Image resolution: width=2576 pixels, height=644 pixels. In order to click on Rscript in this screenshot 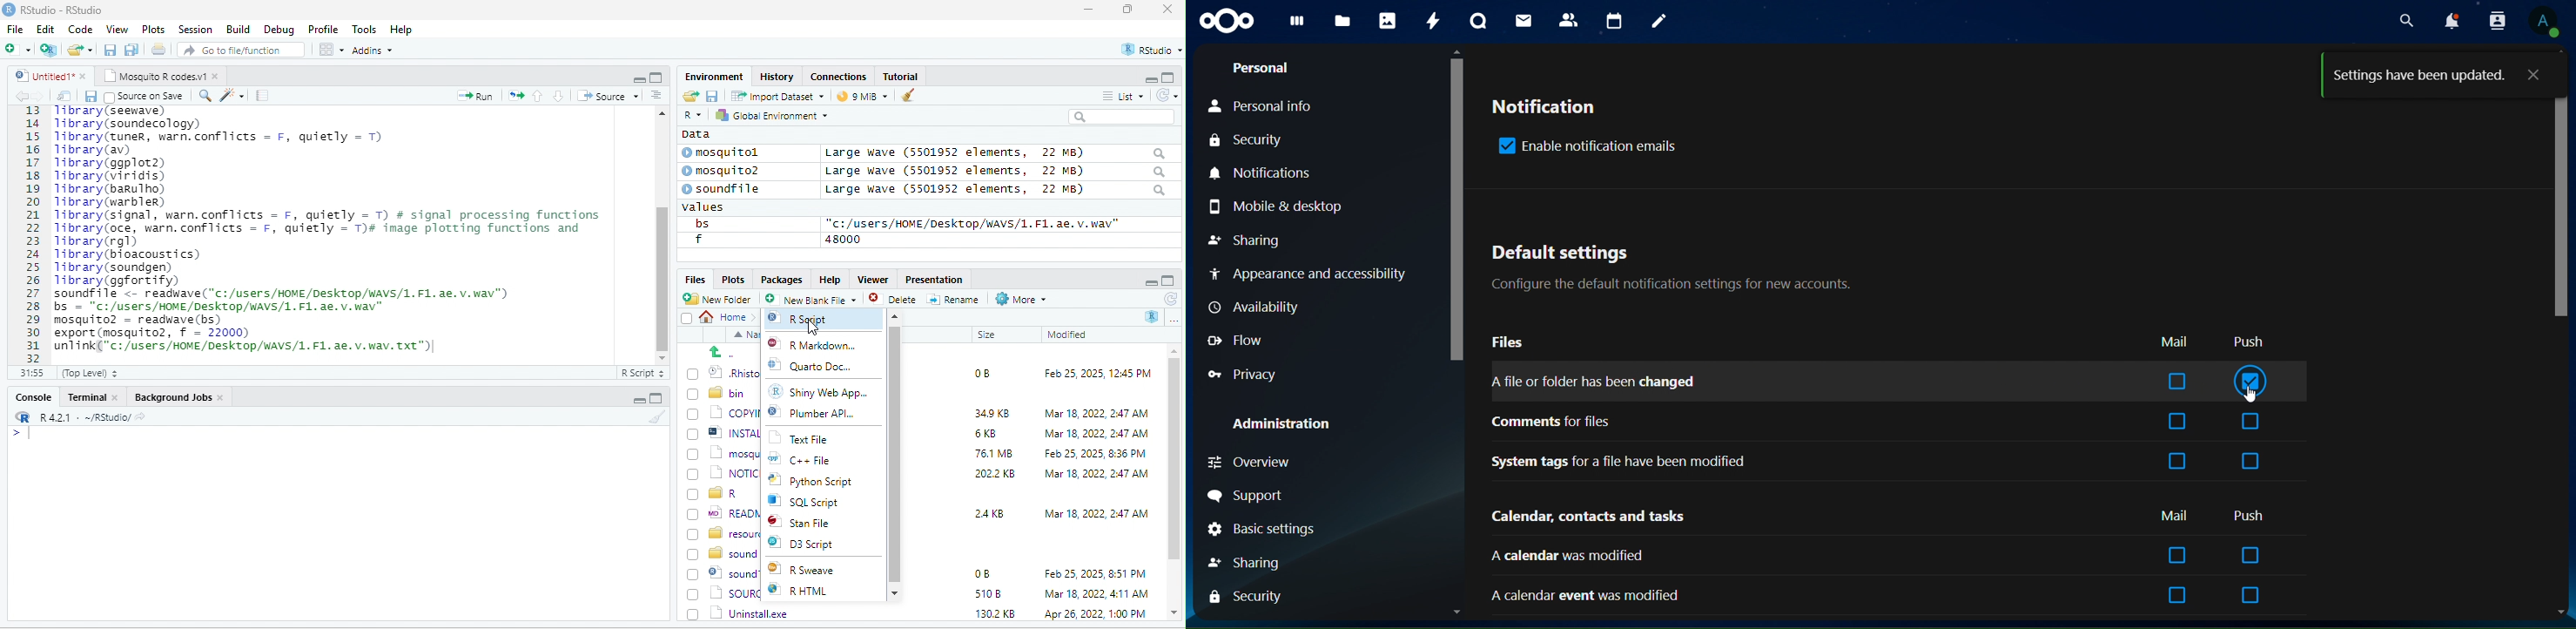, I will do `click(805, 319)`.